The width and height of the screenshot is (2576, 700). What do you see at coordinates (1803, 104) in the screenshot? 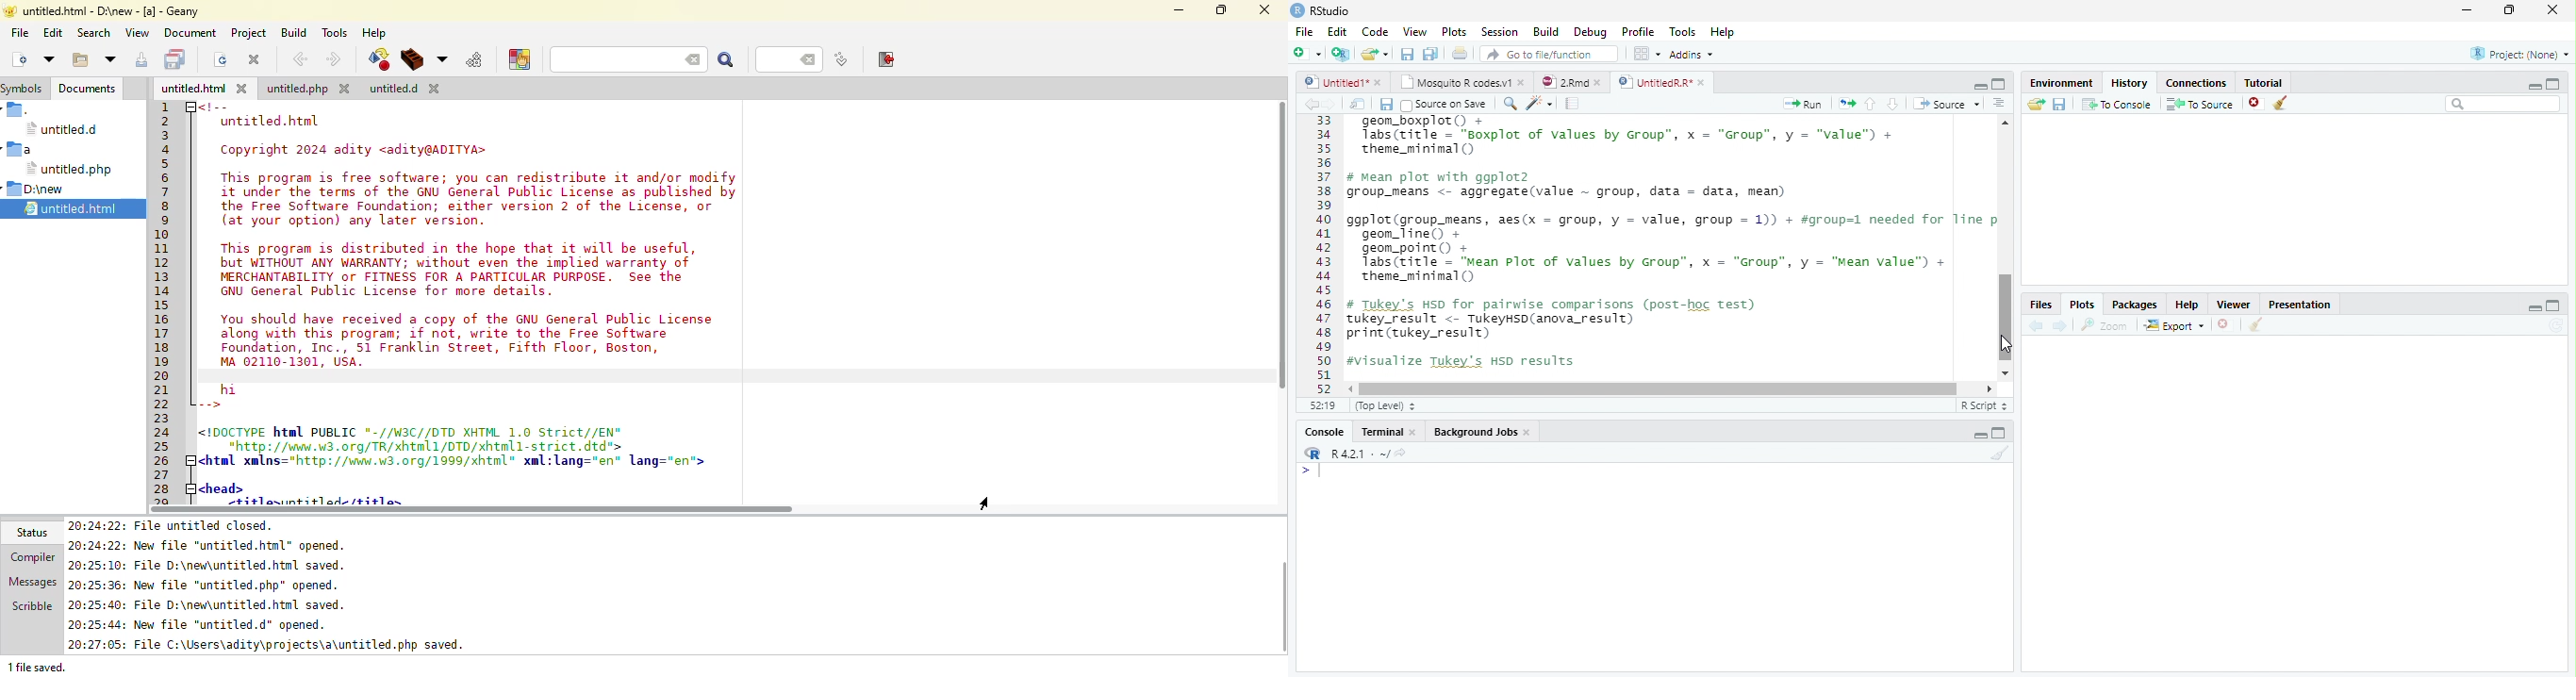
I see `Run` at bounding box center [1803, 104].